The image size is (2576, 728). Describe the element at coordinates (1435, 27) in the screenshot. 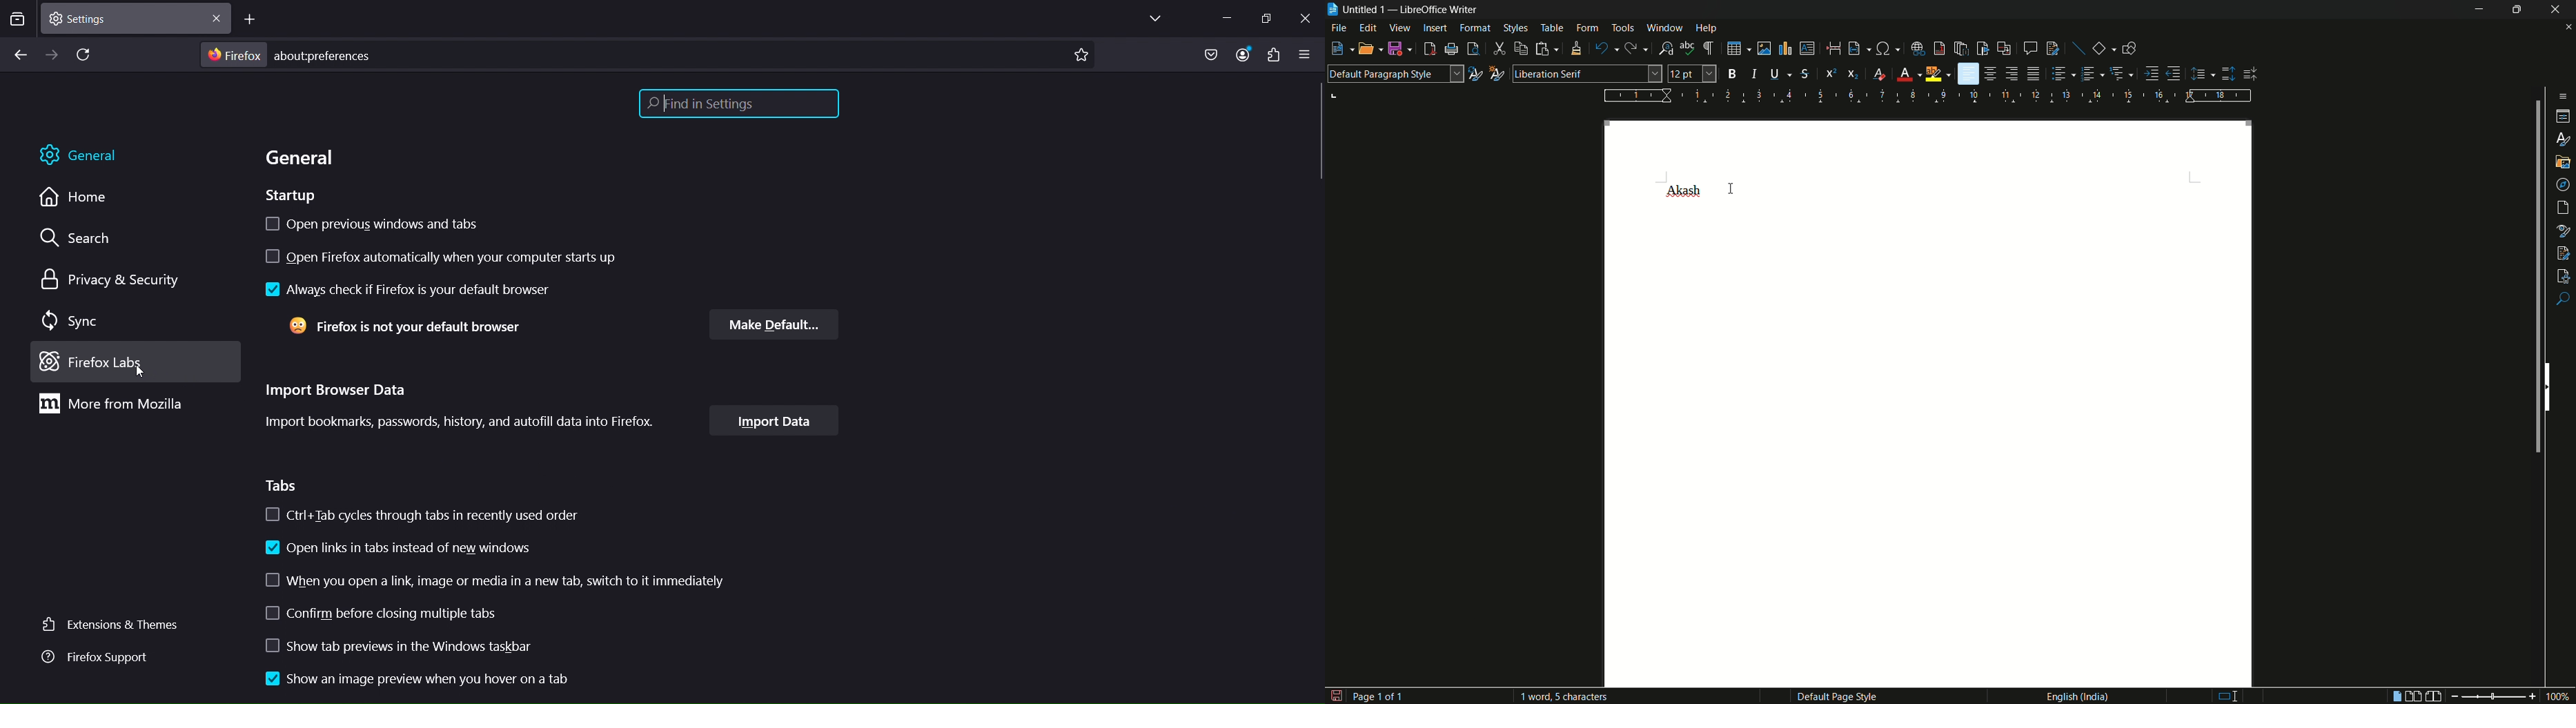

I see `insert menu` at that location.